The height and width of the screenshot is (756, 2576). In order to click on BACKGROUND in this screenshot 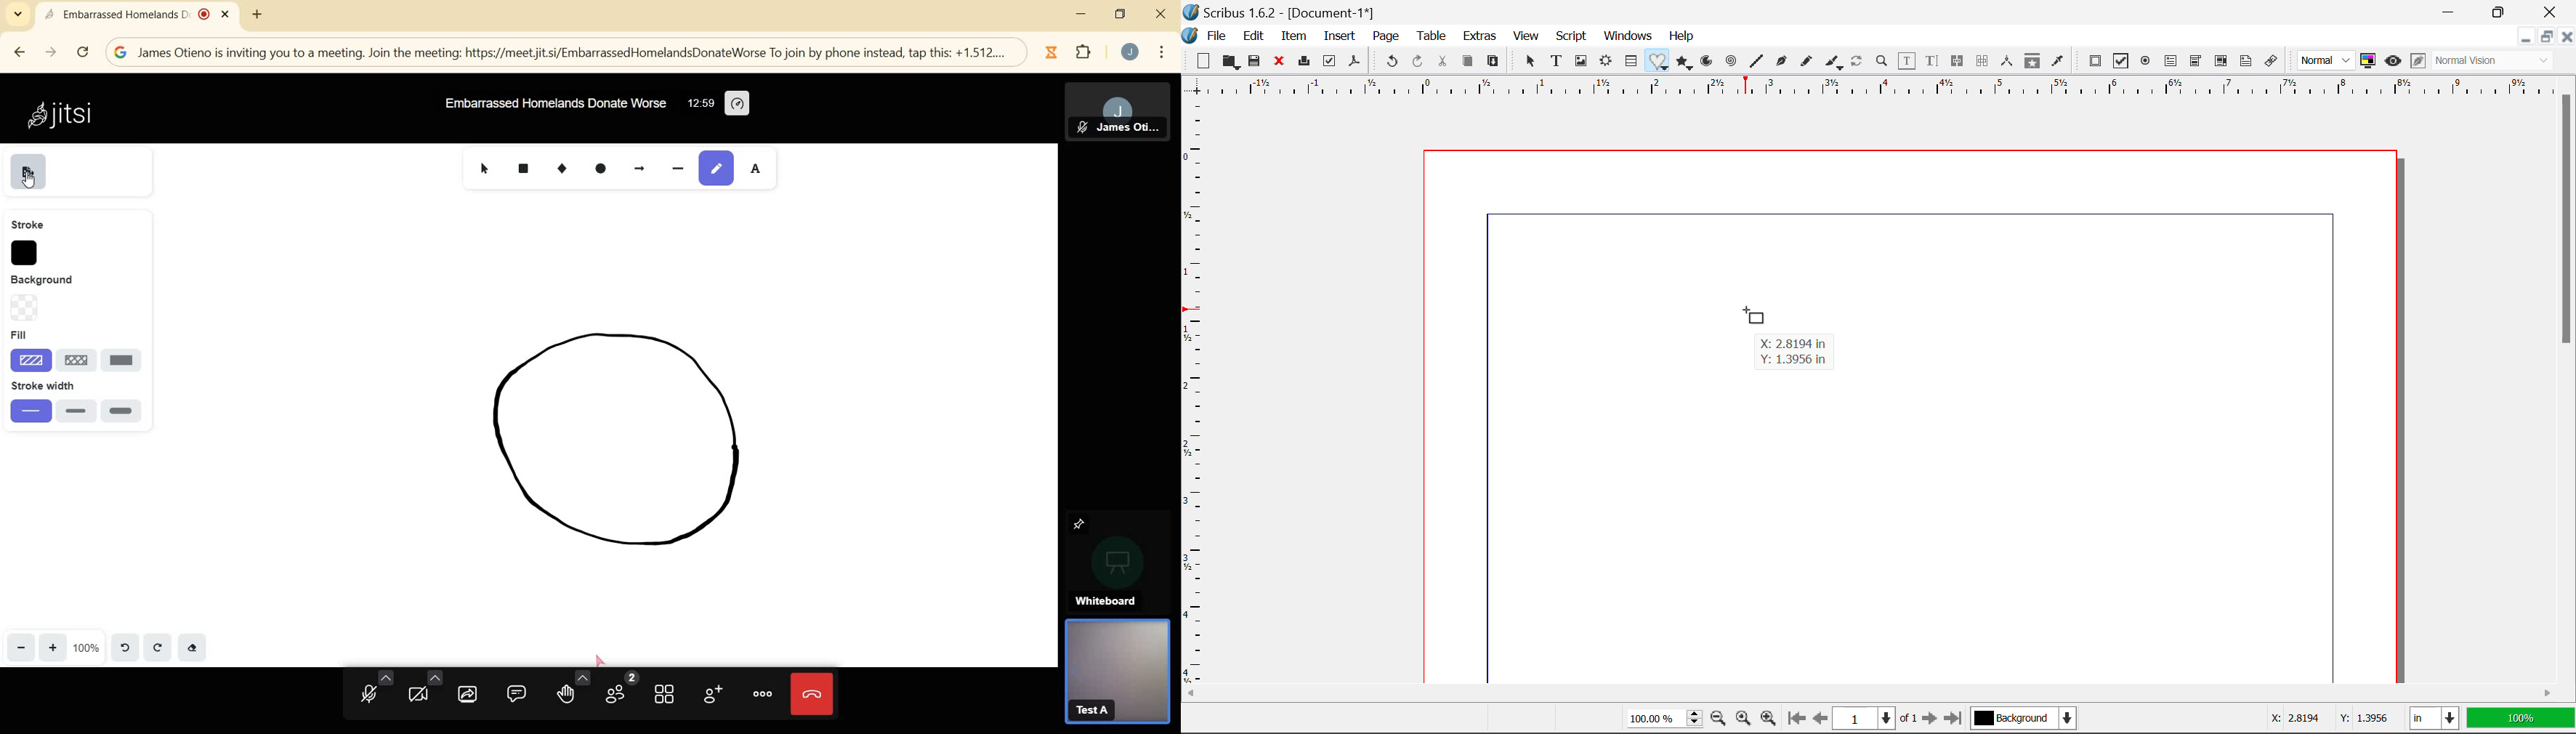, I will do `click(53, 283)`.